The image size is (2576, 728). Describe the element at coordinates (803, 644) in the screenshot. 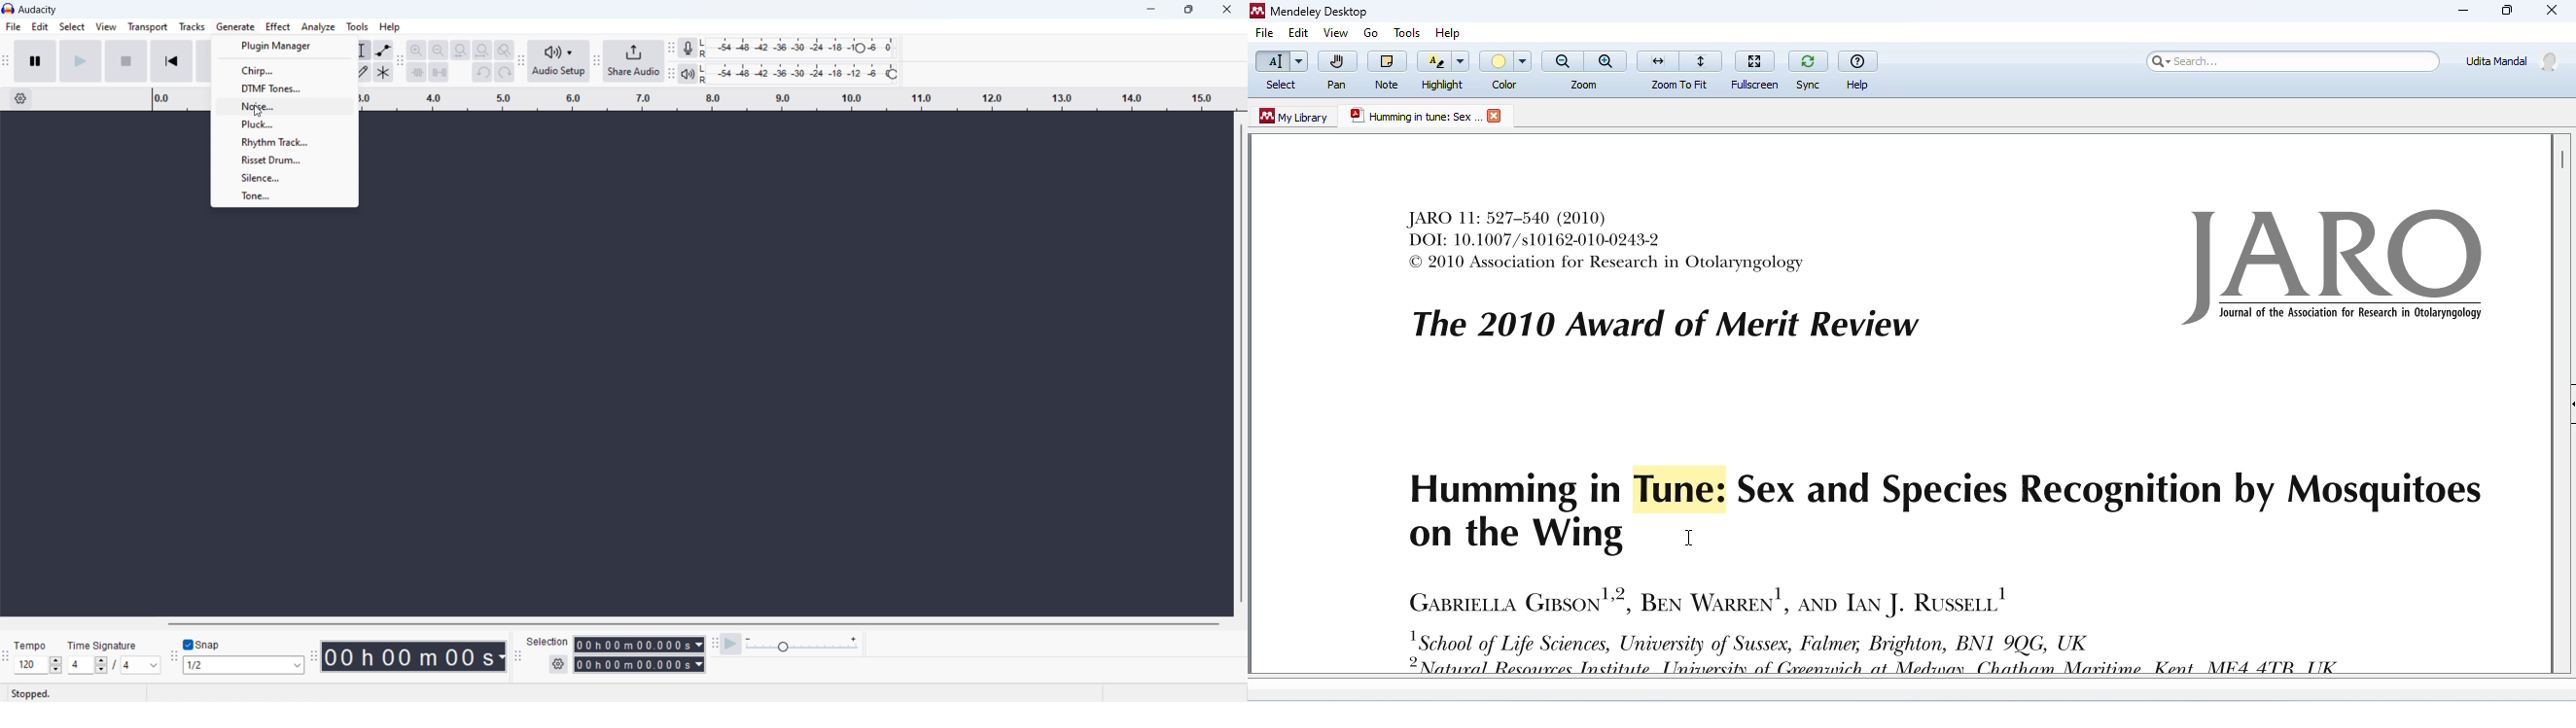

I see `playback meter` at that location.